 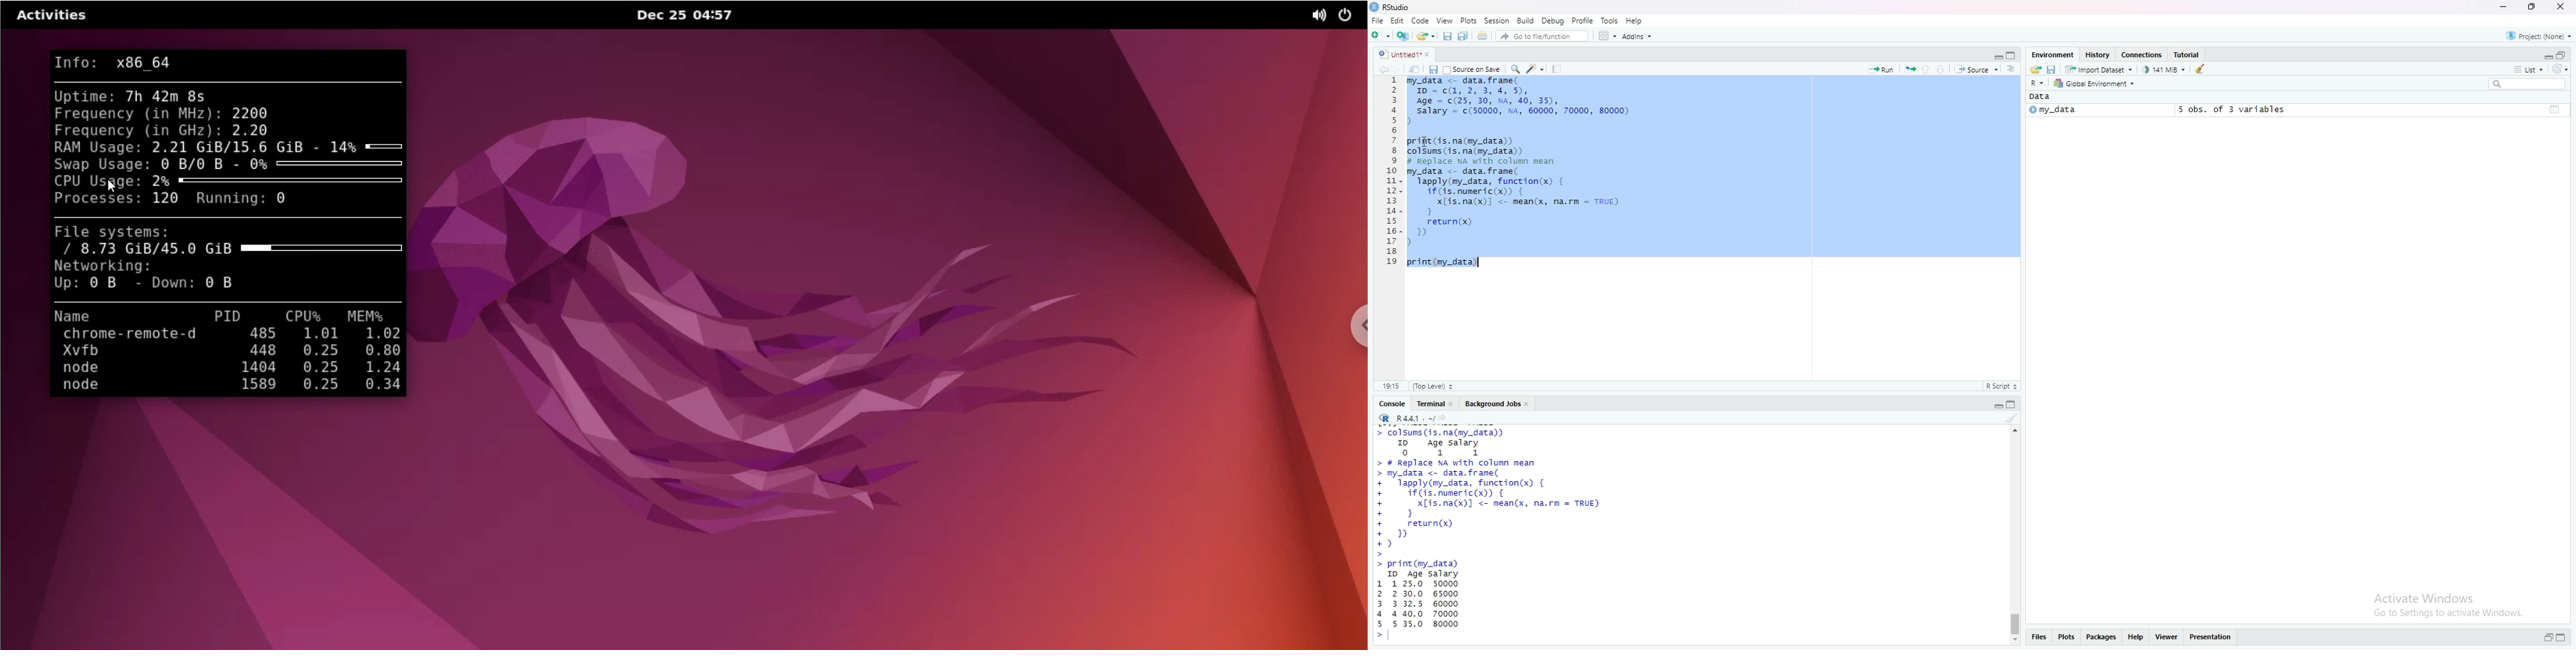 What do you see at coordinates (2013, 55) in the screenshot?
I see `collapse` at bounding box center [2013, 55].